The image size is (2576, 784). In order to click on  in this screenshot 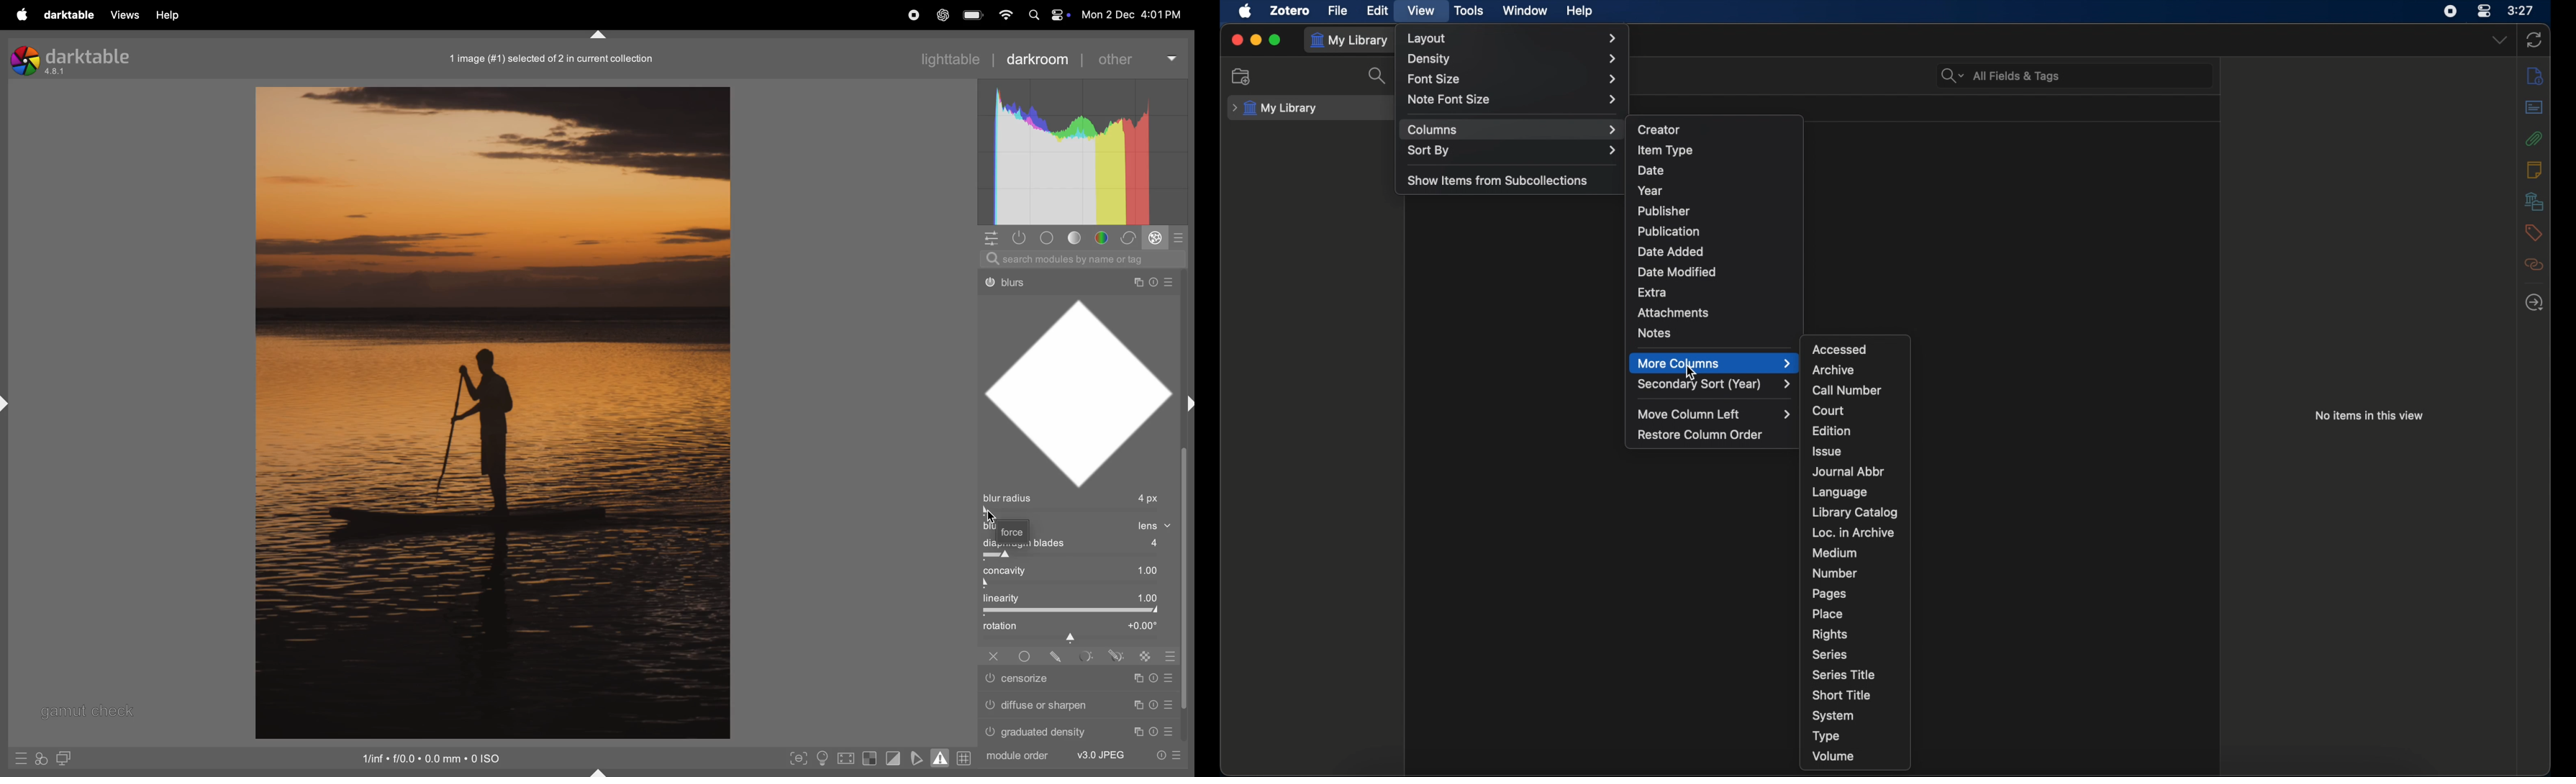, I will do `click(1084, 757)`.